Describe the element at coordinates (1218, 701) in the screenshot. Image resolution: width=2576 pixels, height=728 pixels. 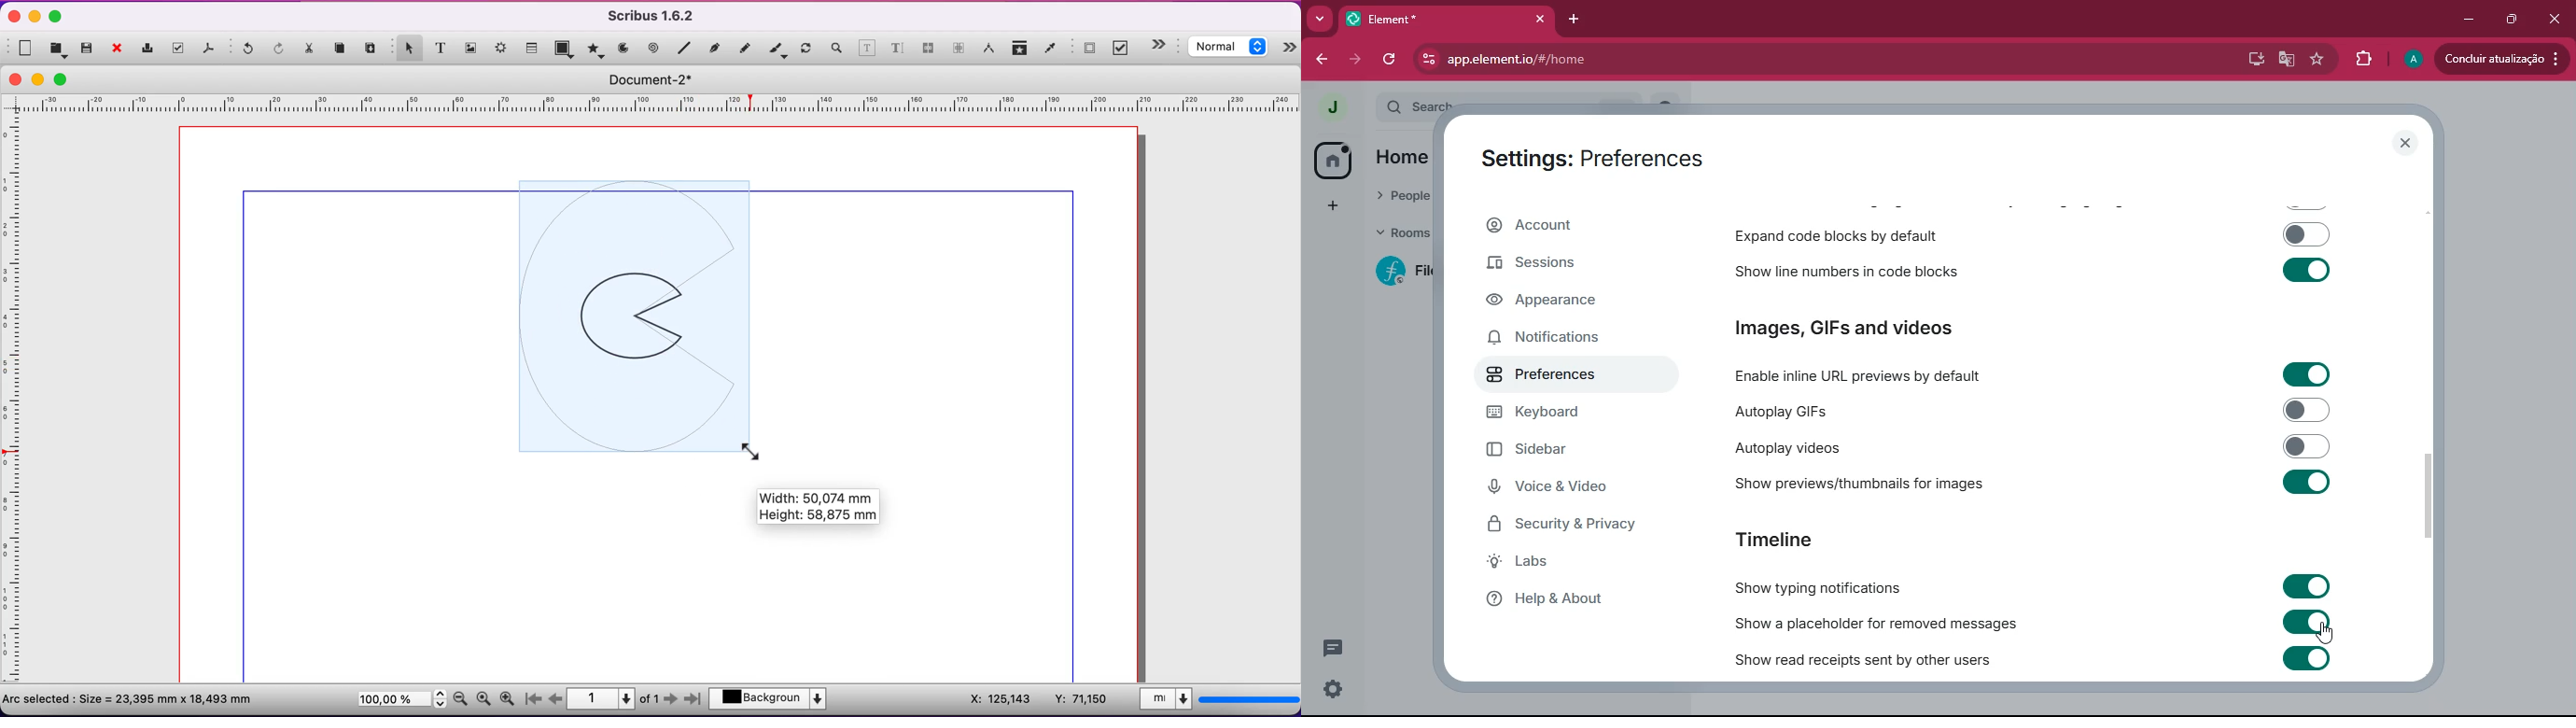
I see `measurement selected` at that location.